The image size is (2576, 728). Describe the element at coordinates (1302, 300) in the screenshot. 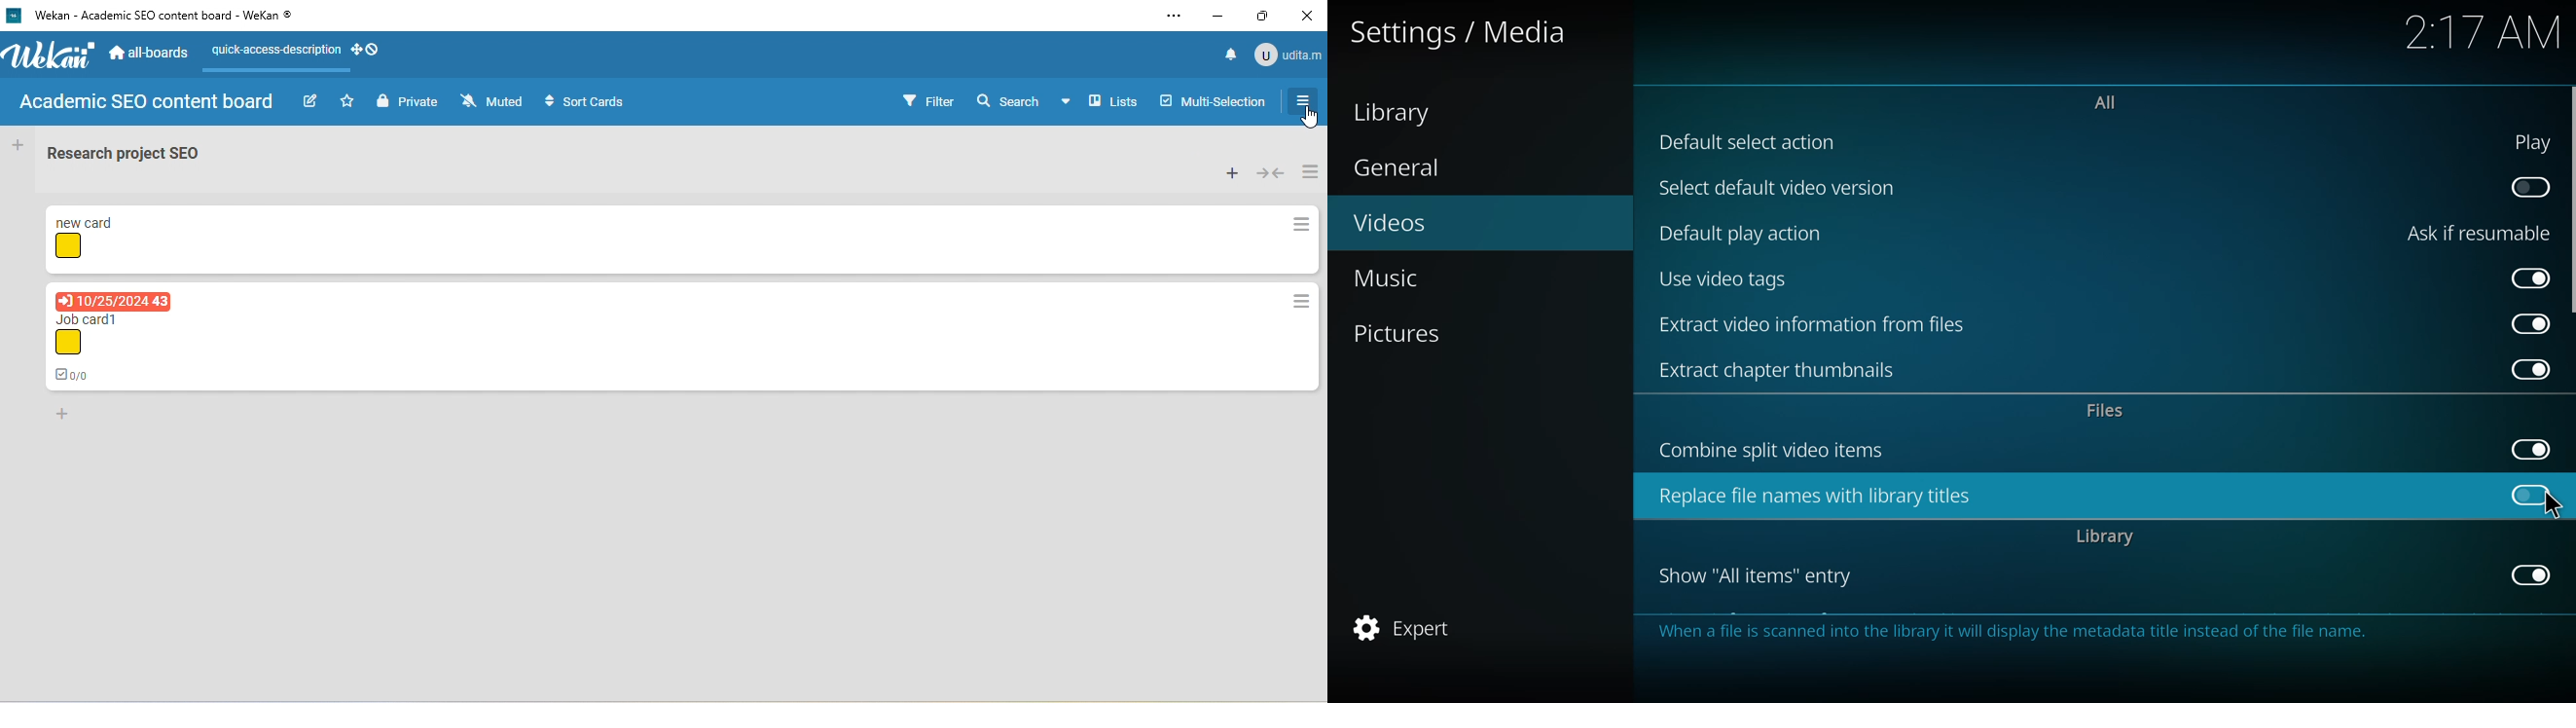

I see `card actions` at that location.